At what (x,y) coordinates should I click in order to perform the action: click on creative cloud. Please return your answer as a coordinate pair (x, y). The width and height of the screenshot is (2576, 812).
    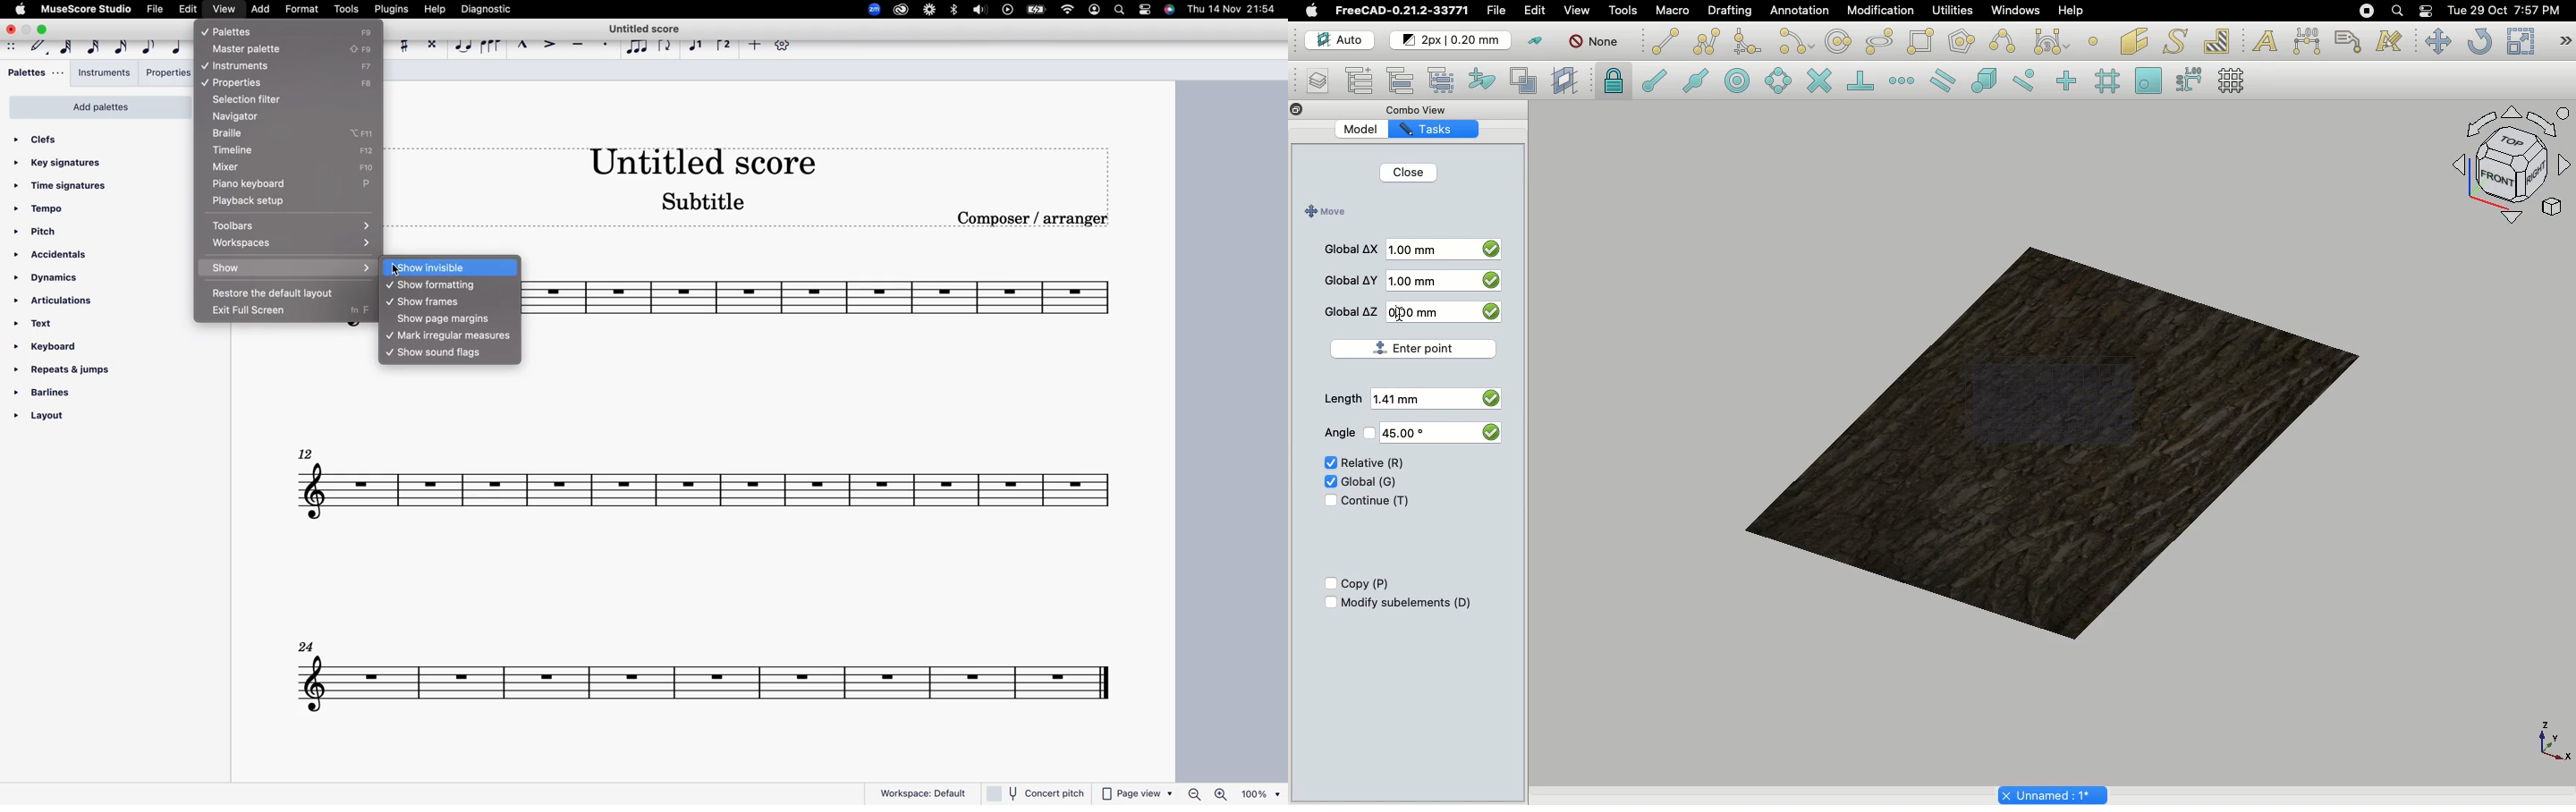
    Looking at the image, I should click on (898, 12).